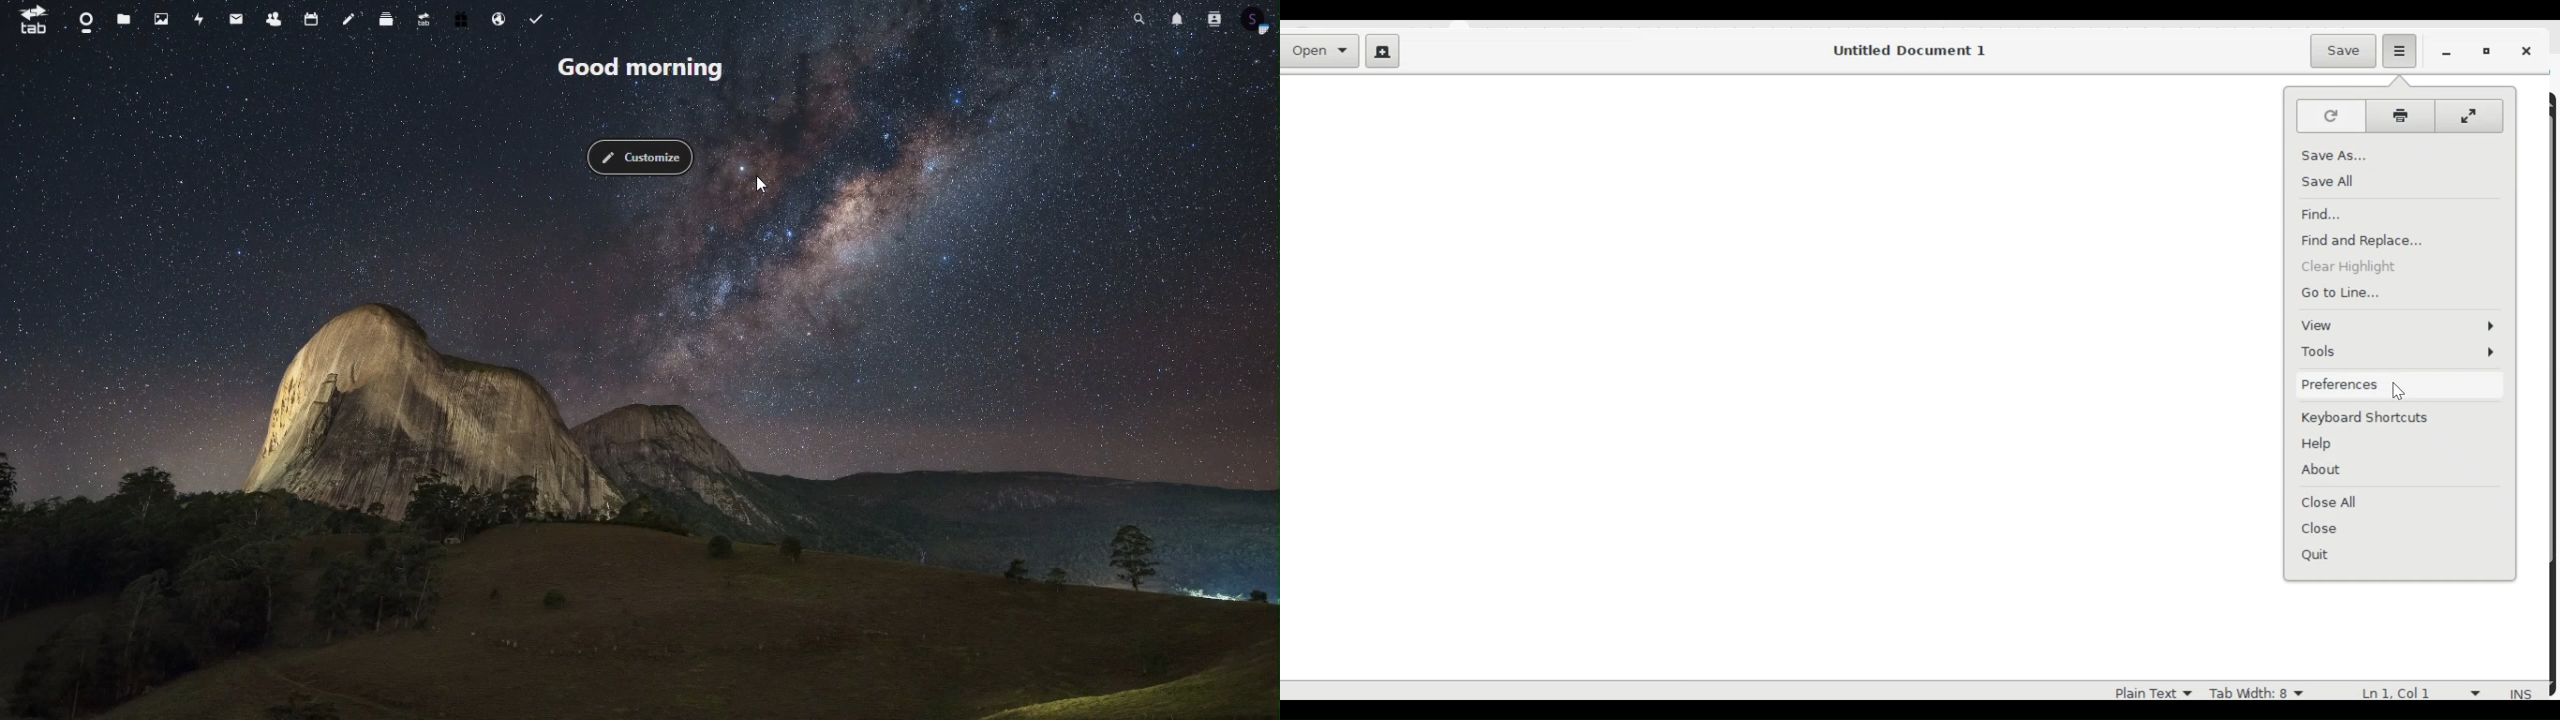 Image resolution: width=2576 pixels, height=728 pixels. Describe the element at coordinates (160, 19) in the screenshot. I see `image` at that location.